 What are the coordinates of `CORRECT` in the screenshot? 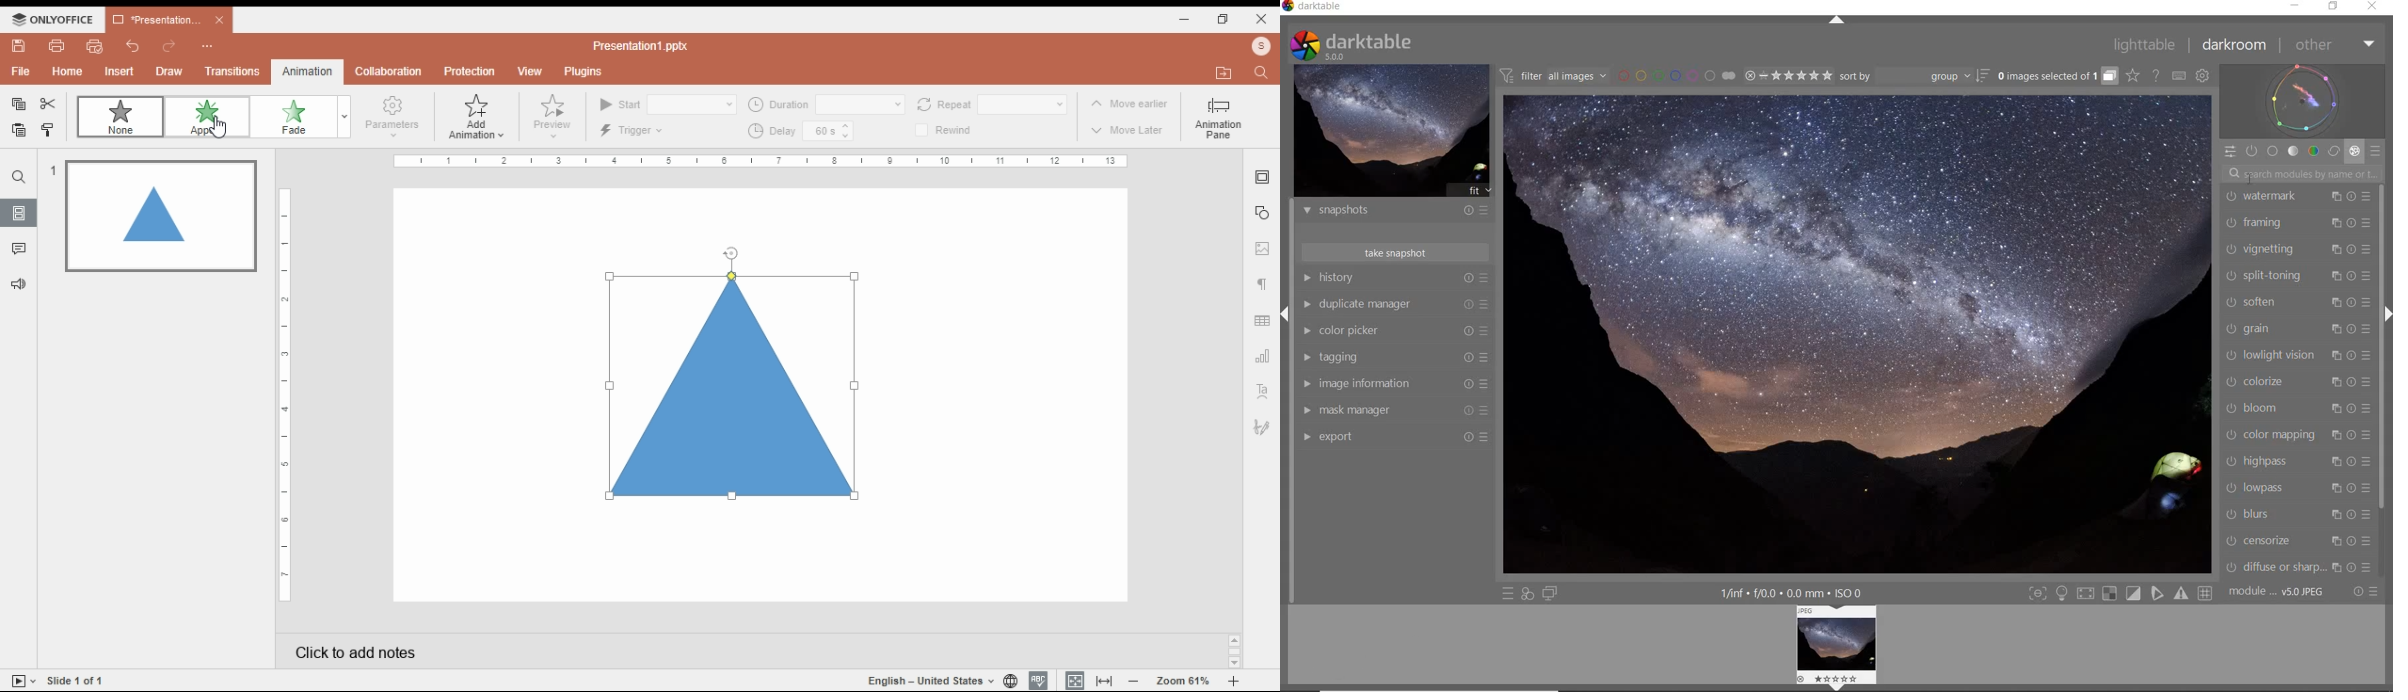 It's located at (2334, 152).